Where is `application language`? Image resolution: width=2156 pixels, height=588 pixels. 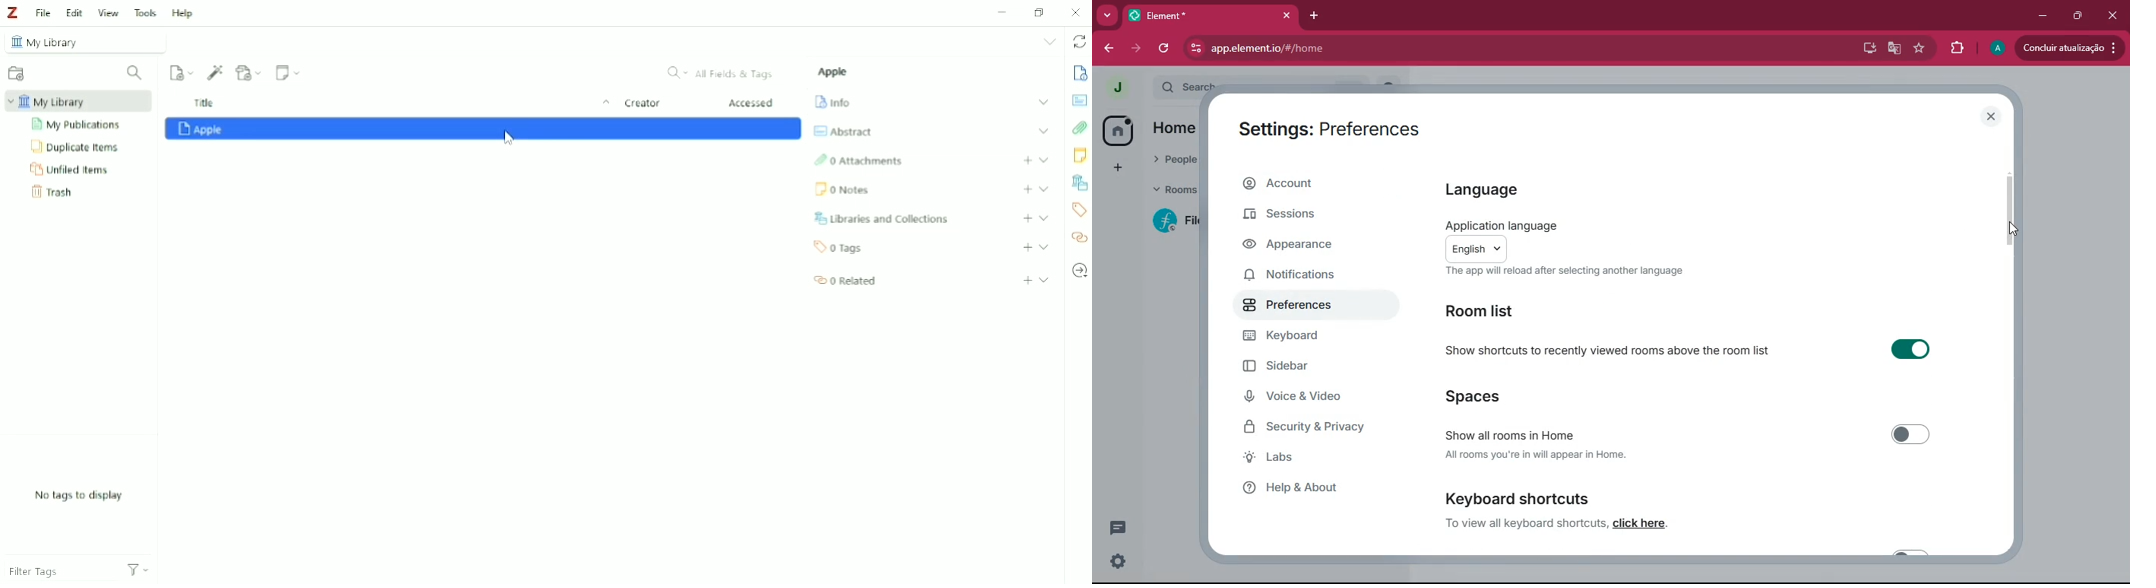 application language is located at coordinates (1512, 224).